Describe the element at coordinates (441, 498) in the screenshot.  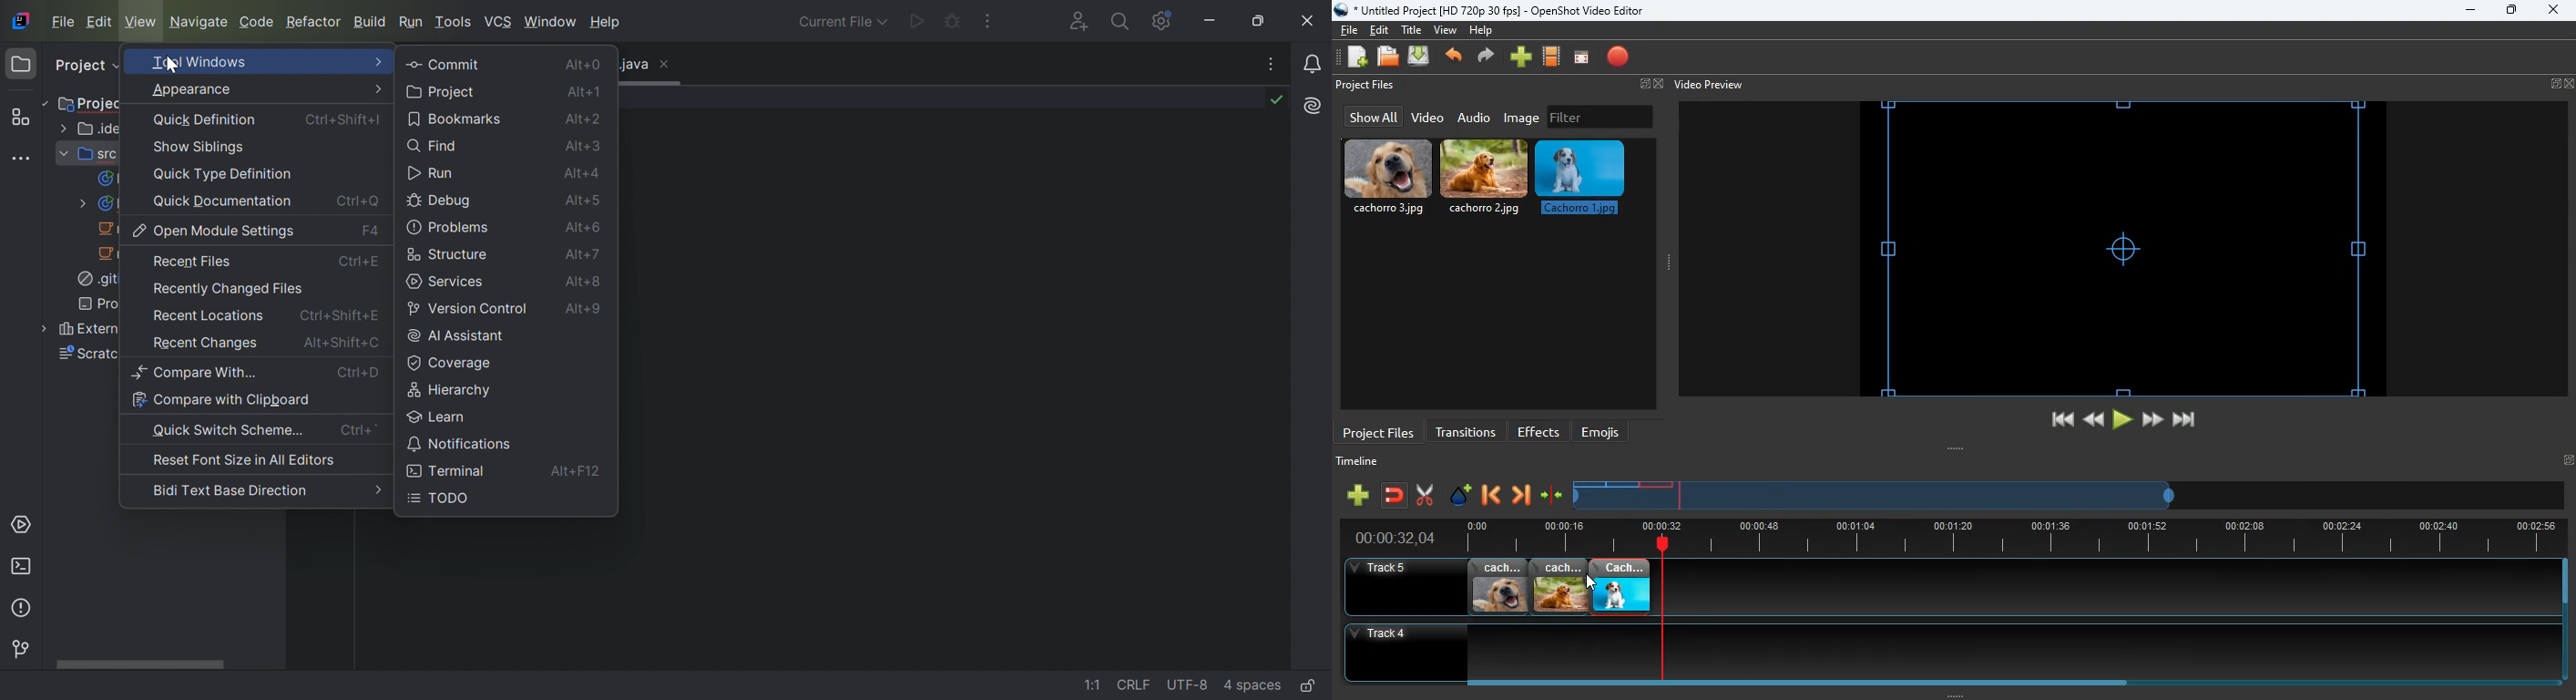
I see `TODO` at that location.